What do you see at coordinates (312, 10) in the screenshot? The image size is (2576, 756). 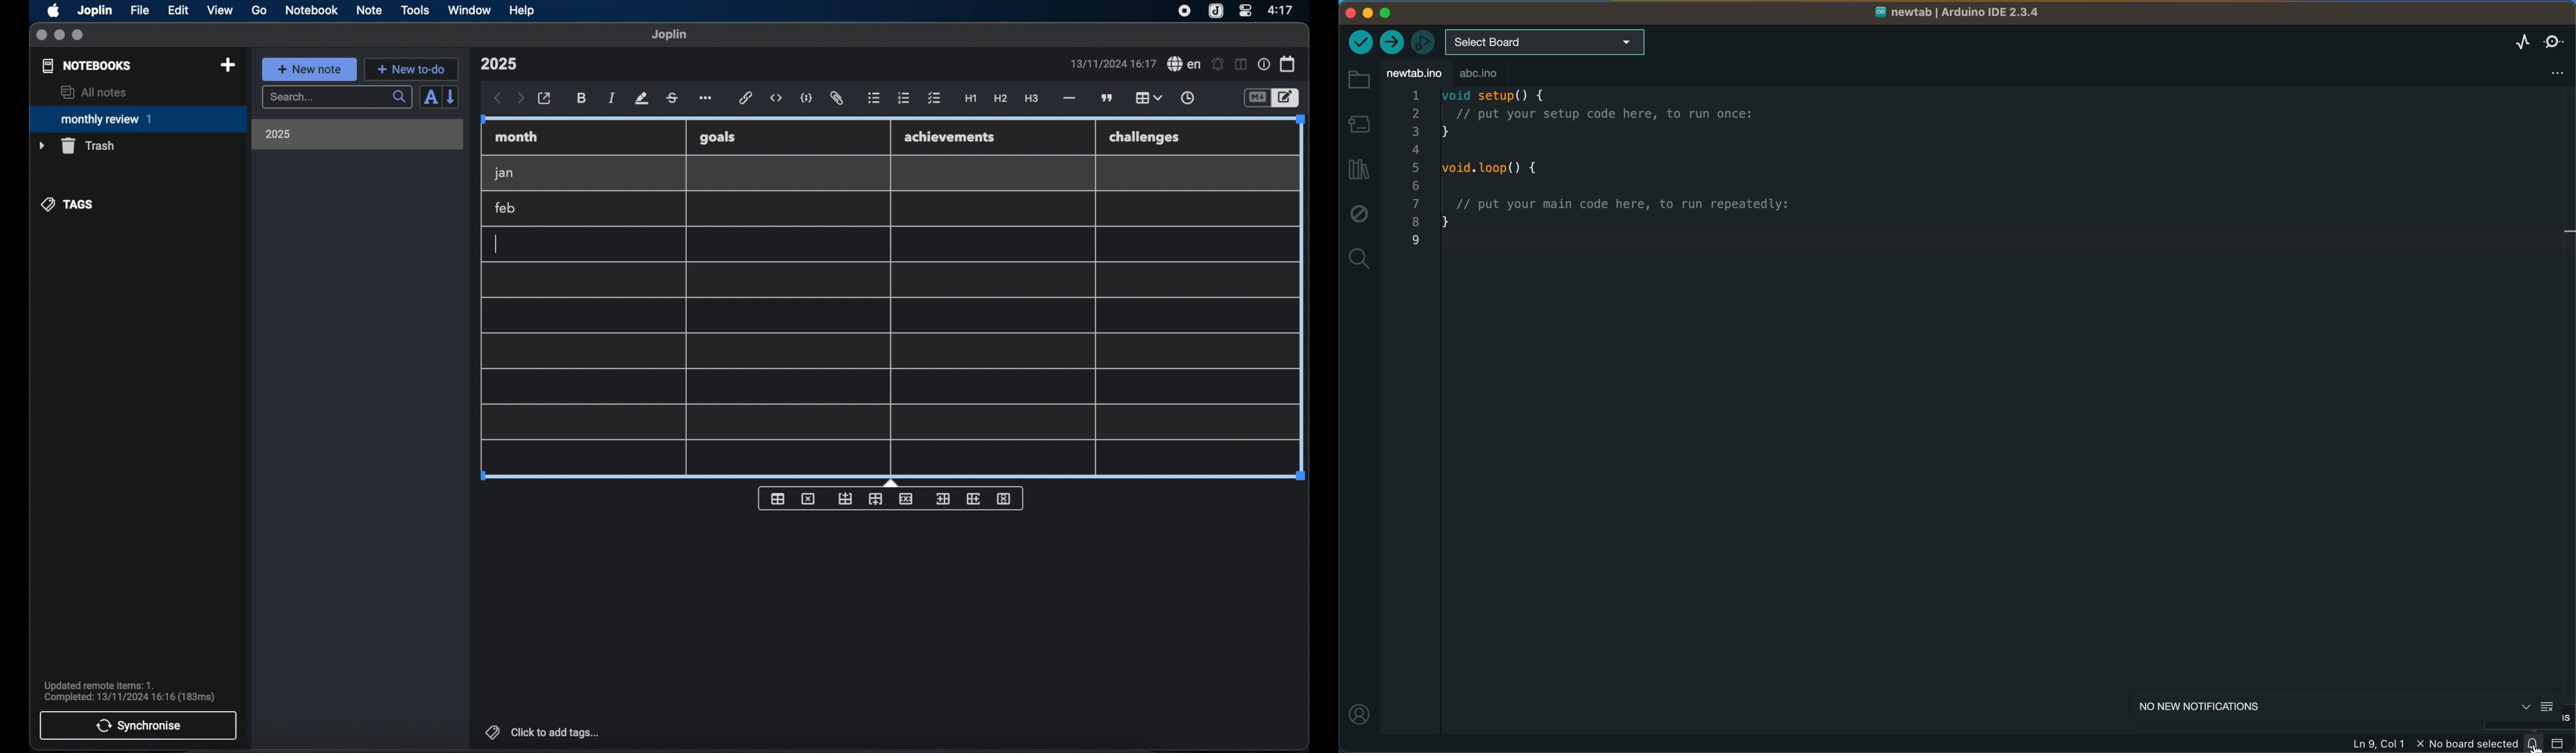 I see `notebook` at bounding box center [312, 10].